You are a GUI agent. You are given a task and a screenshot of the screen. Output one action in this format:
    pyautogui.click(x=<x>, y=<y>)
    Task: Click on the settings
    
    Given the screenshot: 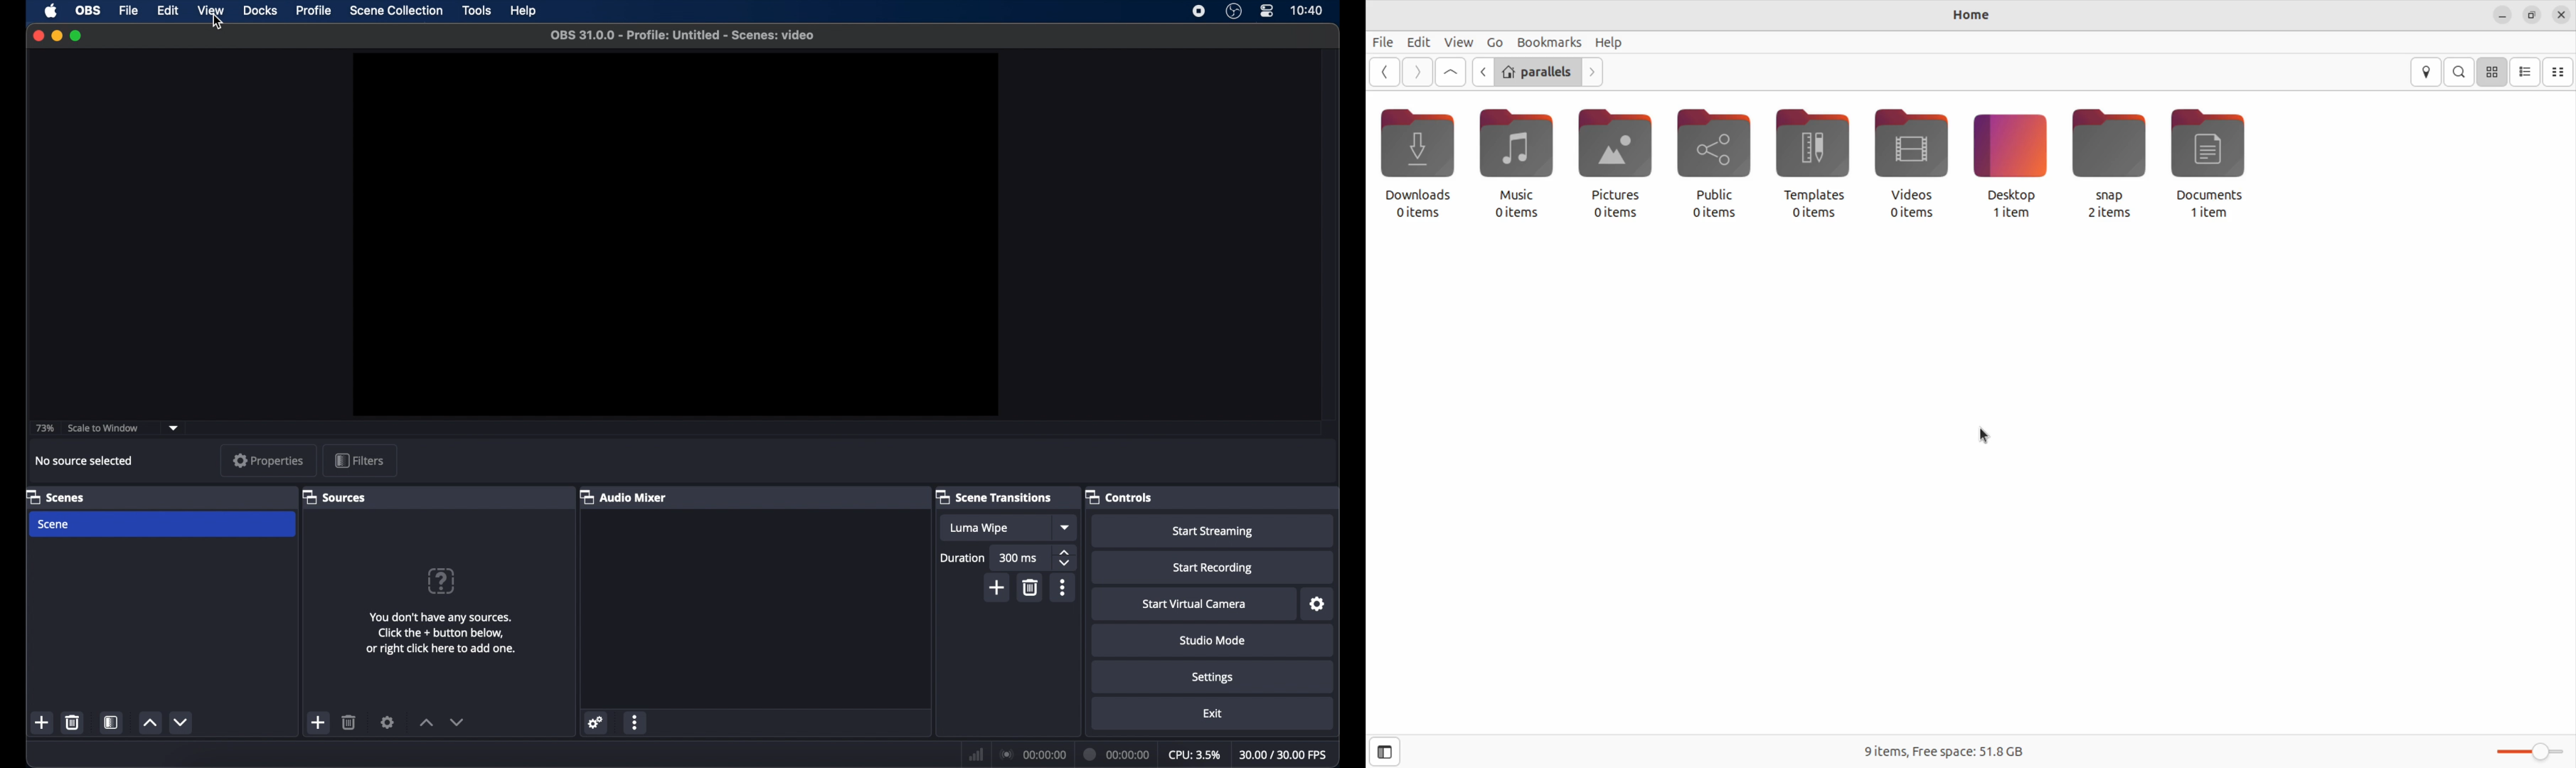 What is the action you would take?
    pyautogui.click(x=1318, y=604)
    